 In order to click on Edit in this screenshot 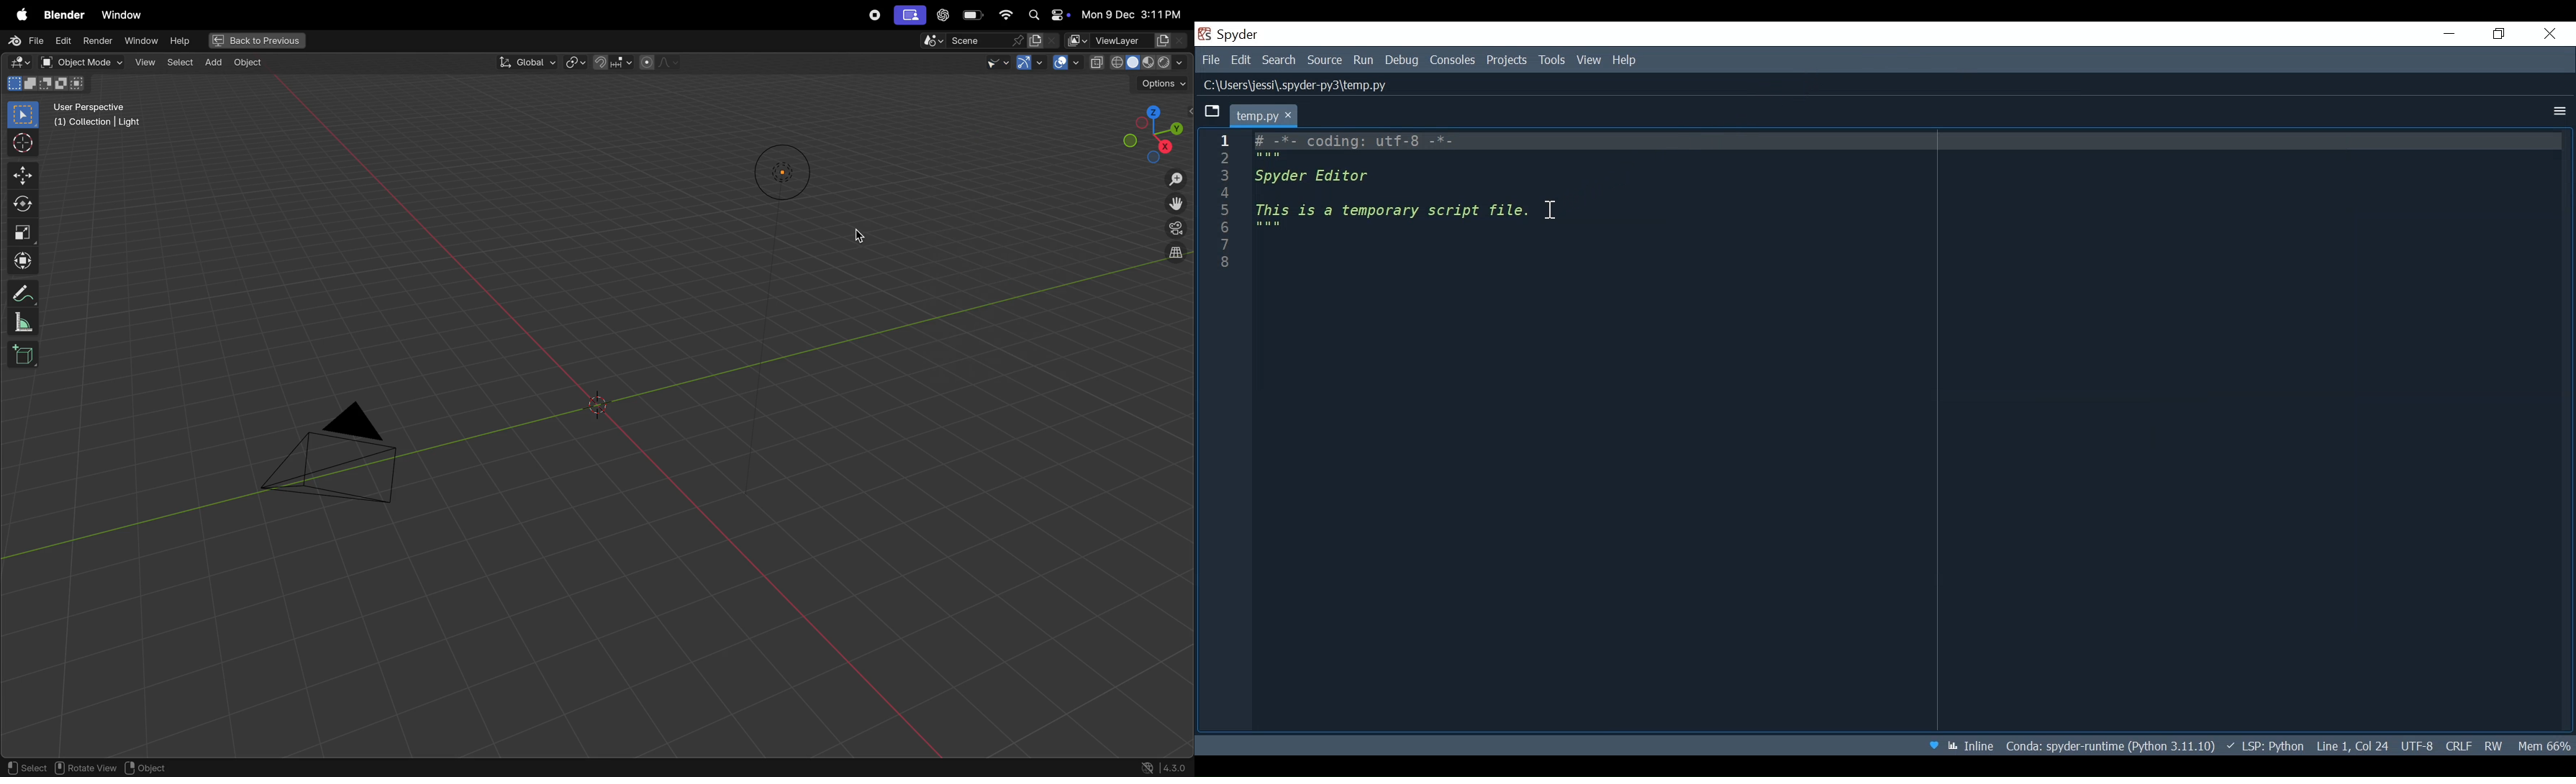, I will do `click(1243, 62)`.